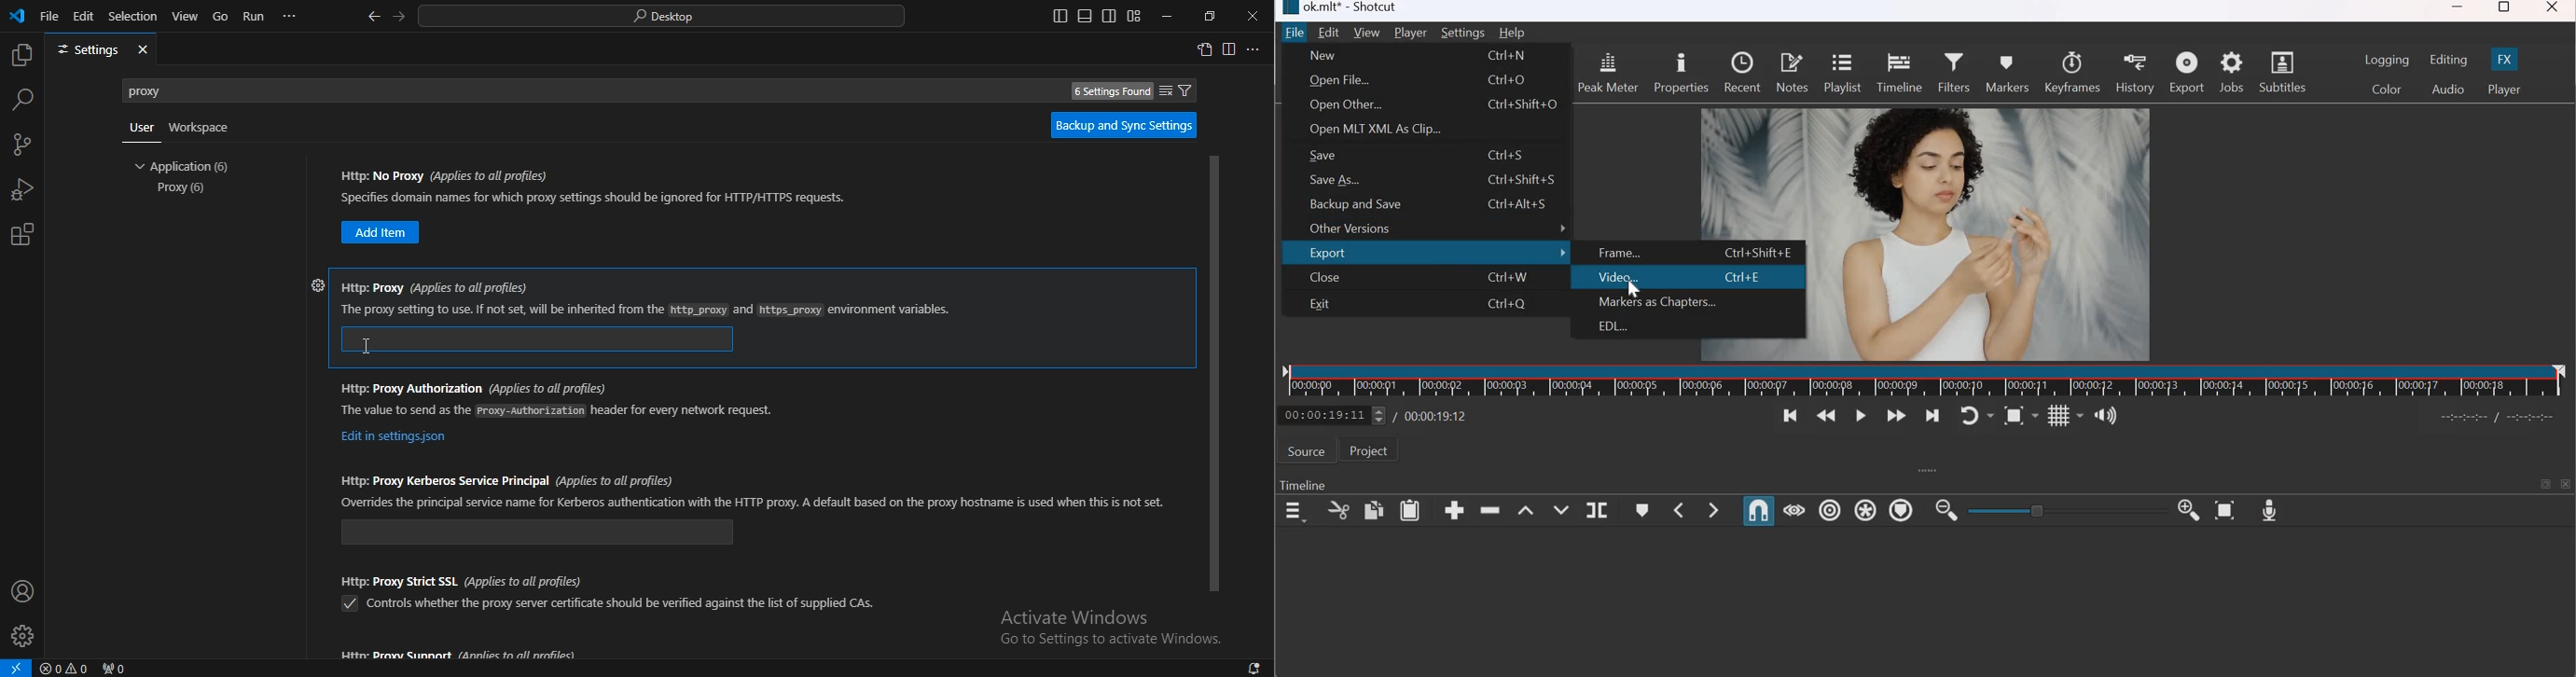 The image size is (2576, 700). I want to click on source control, so click(23, 145).